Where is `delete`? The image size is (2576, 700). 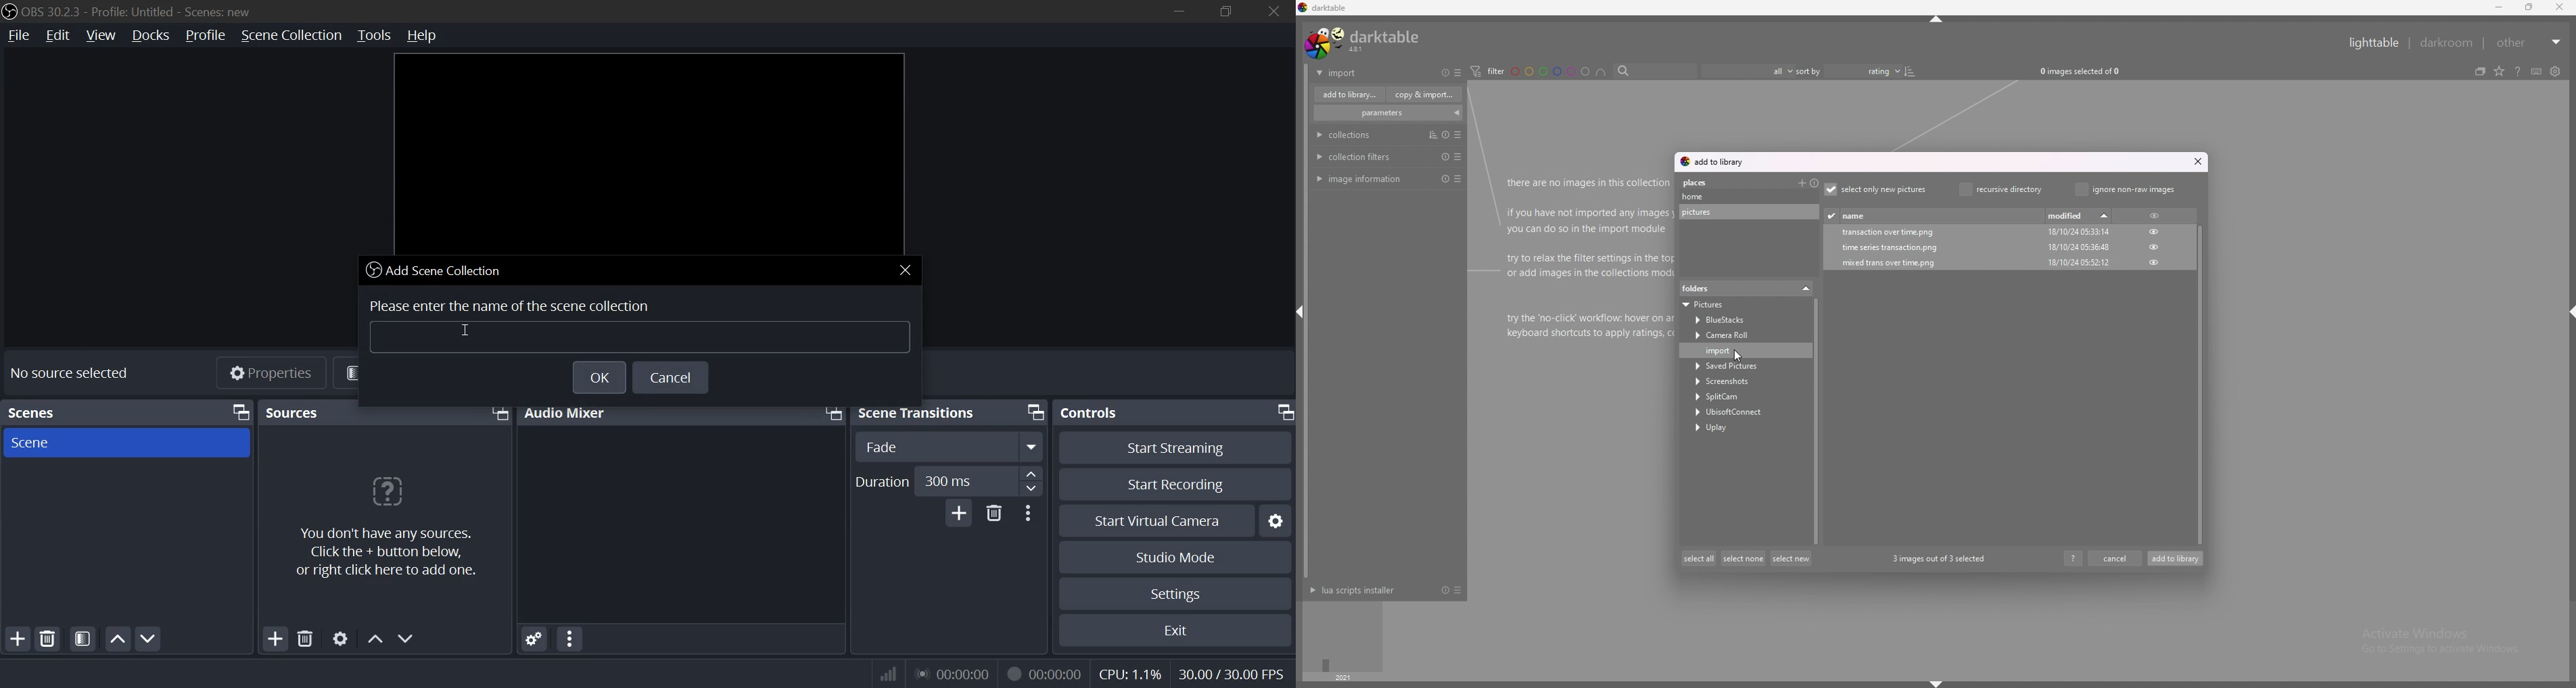
delete is located at coordinates (994, 516).